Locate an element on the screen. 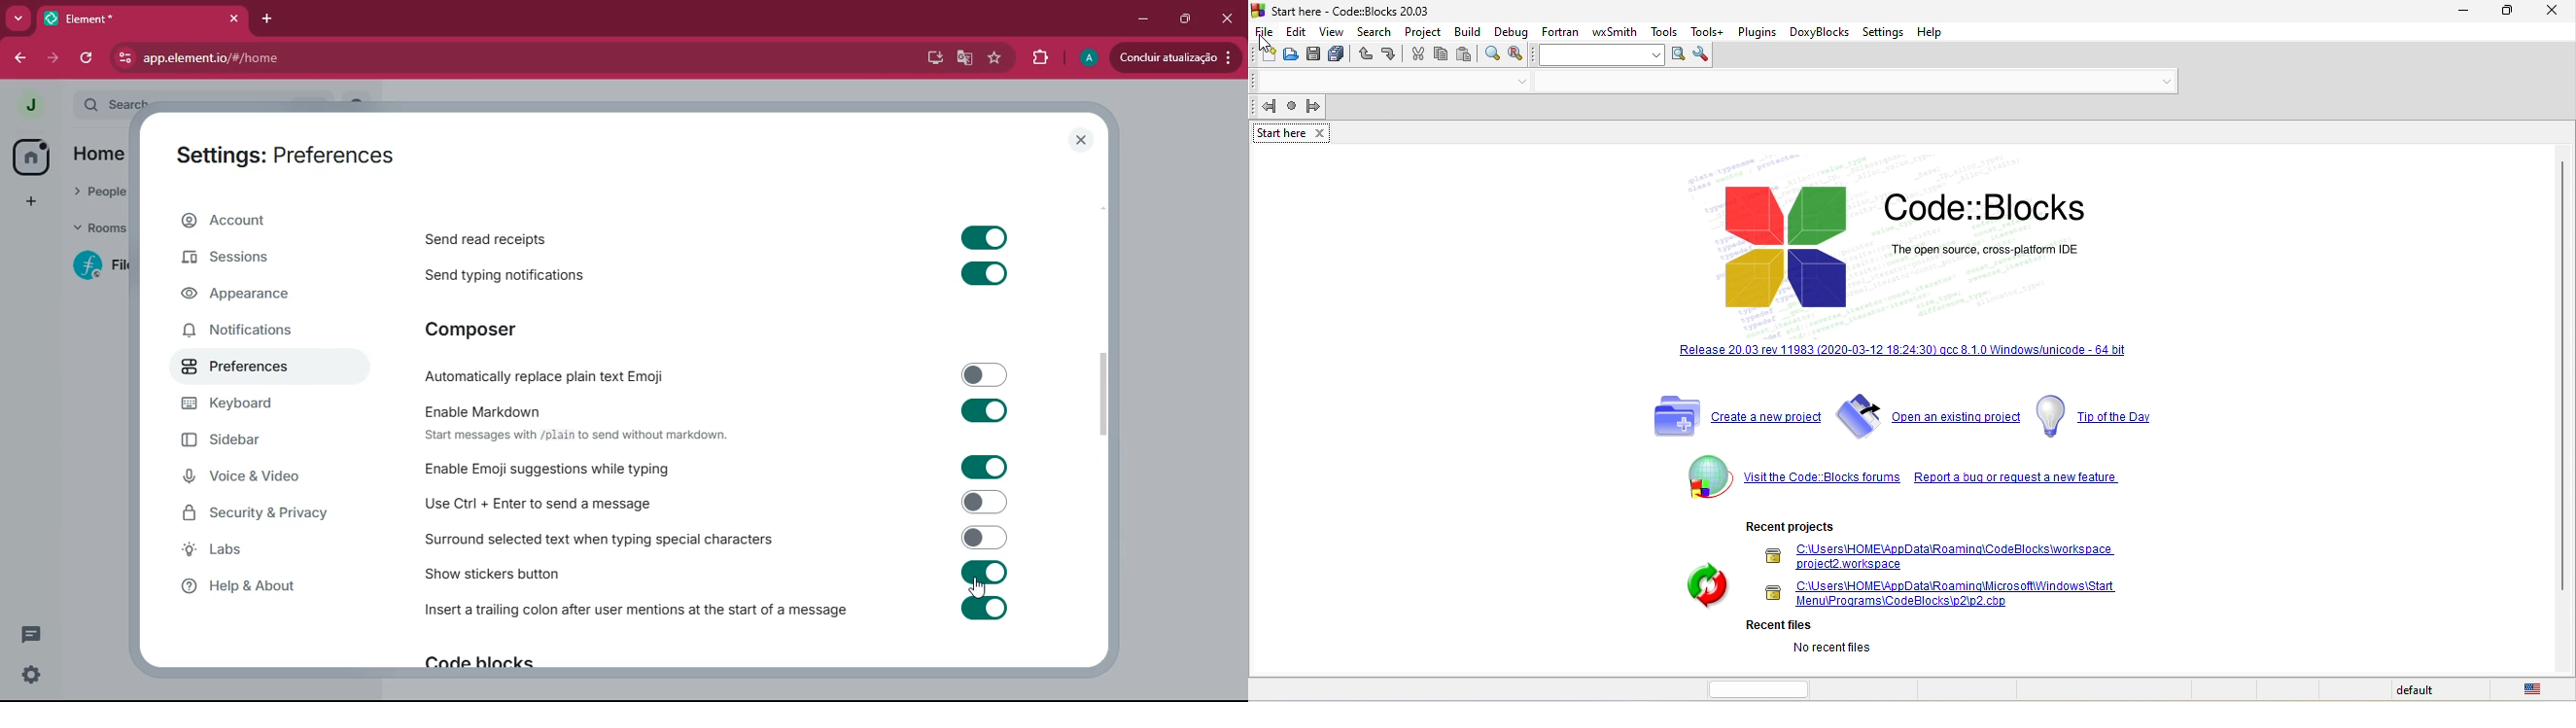 This screenshot has height=728, width=2576. profile picture is located at coordinates (29, 105).